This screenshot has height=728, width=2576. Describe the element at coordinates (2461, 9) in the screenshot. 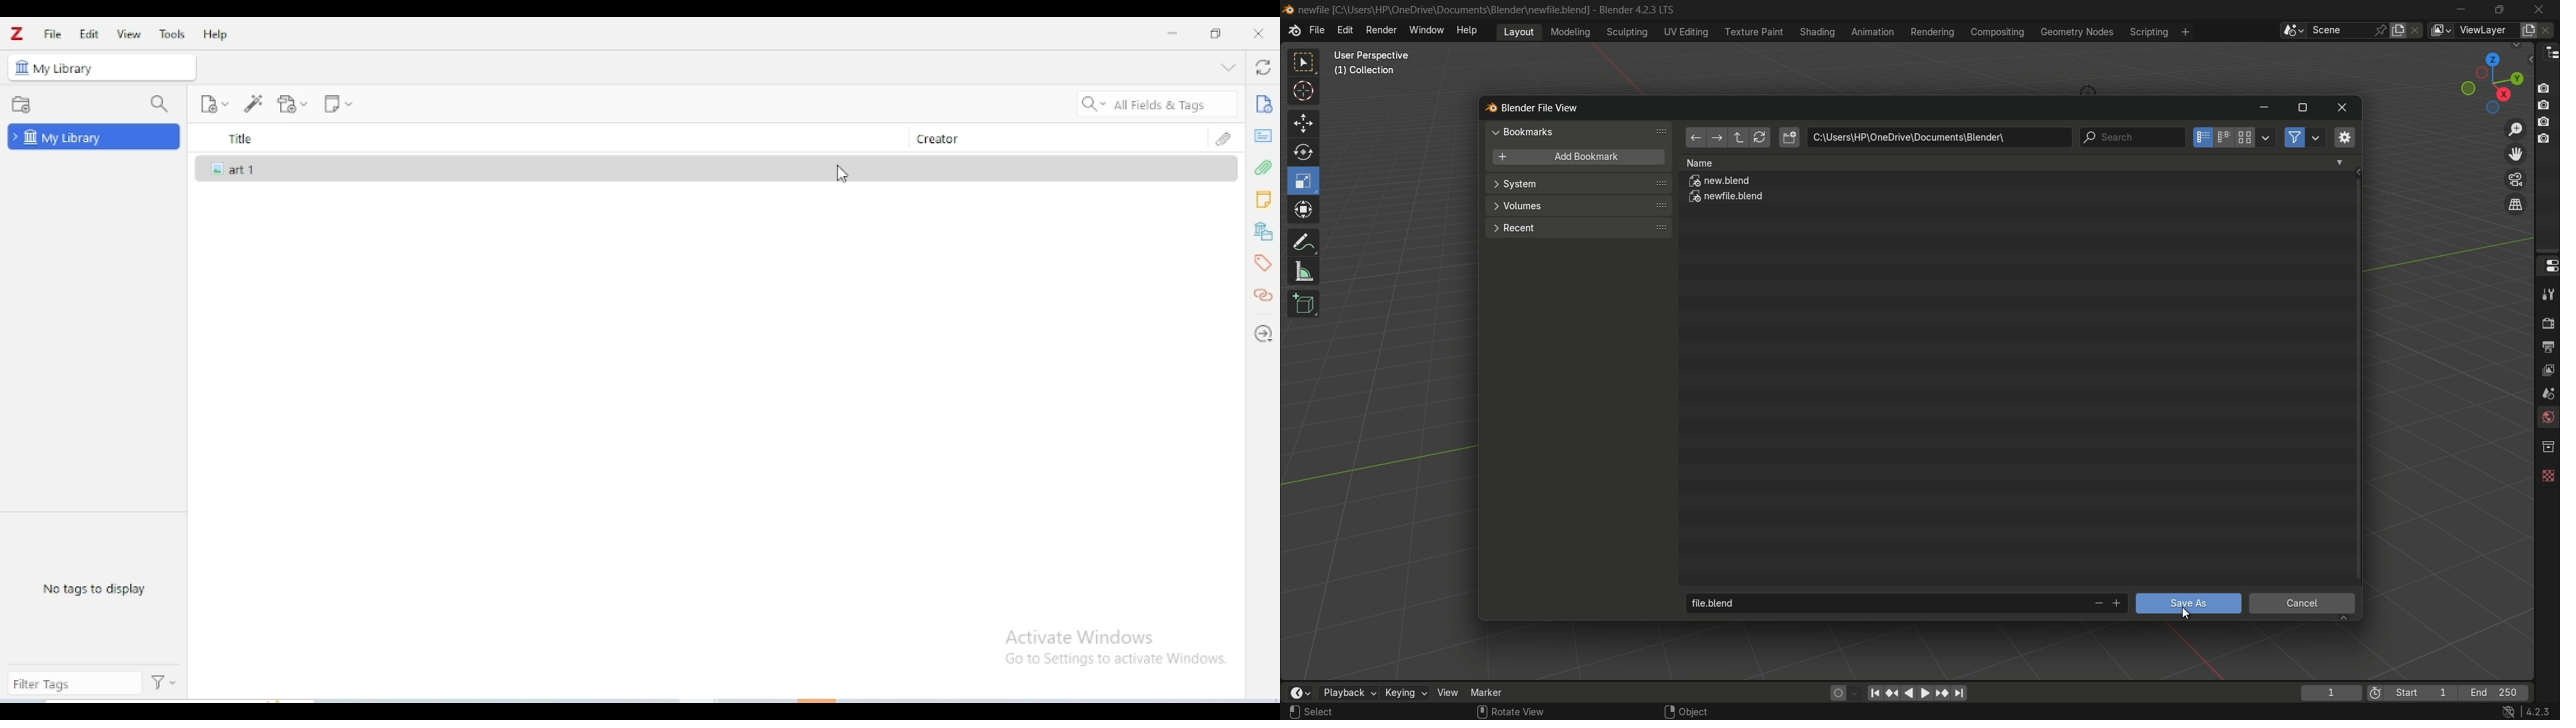

I see `minimize` at that location.